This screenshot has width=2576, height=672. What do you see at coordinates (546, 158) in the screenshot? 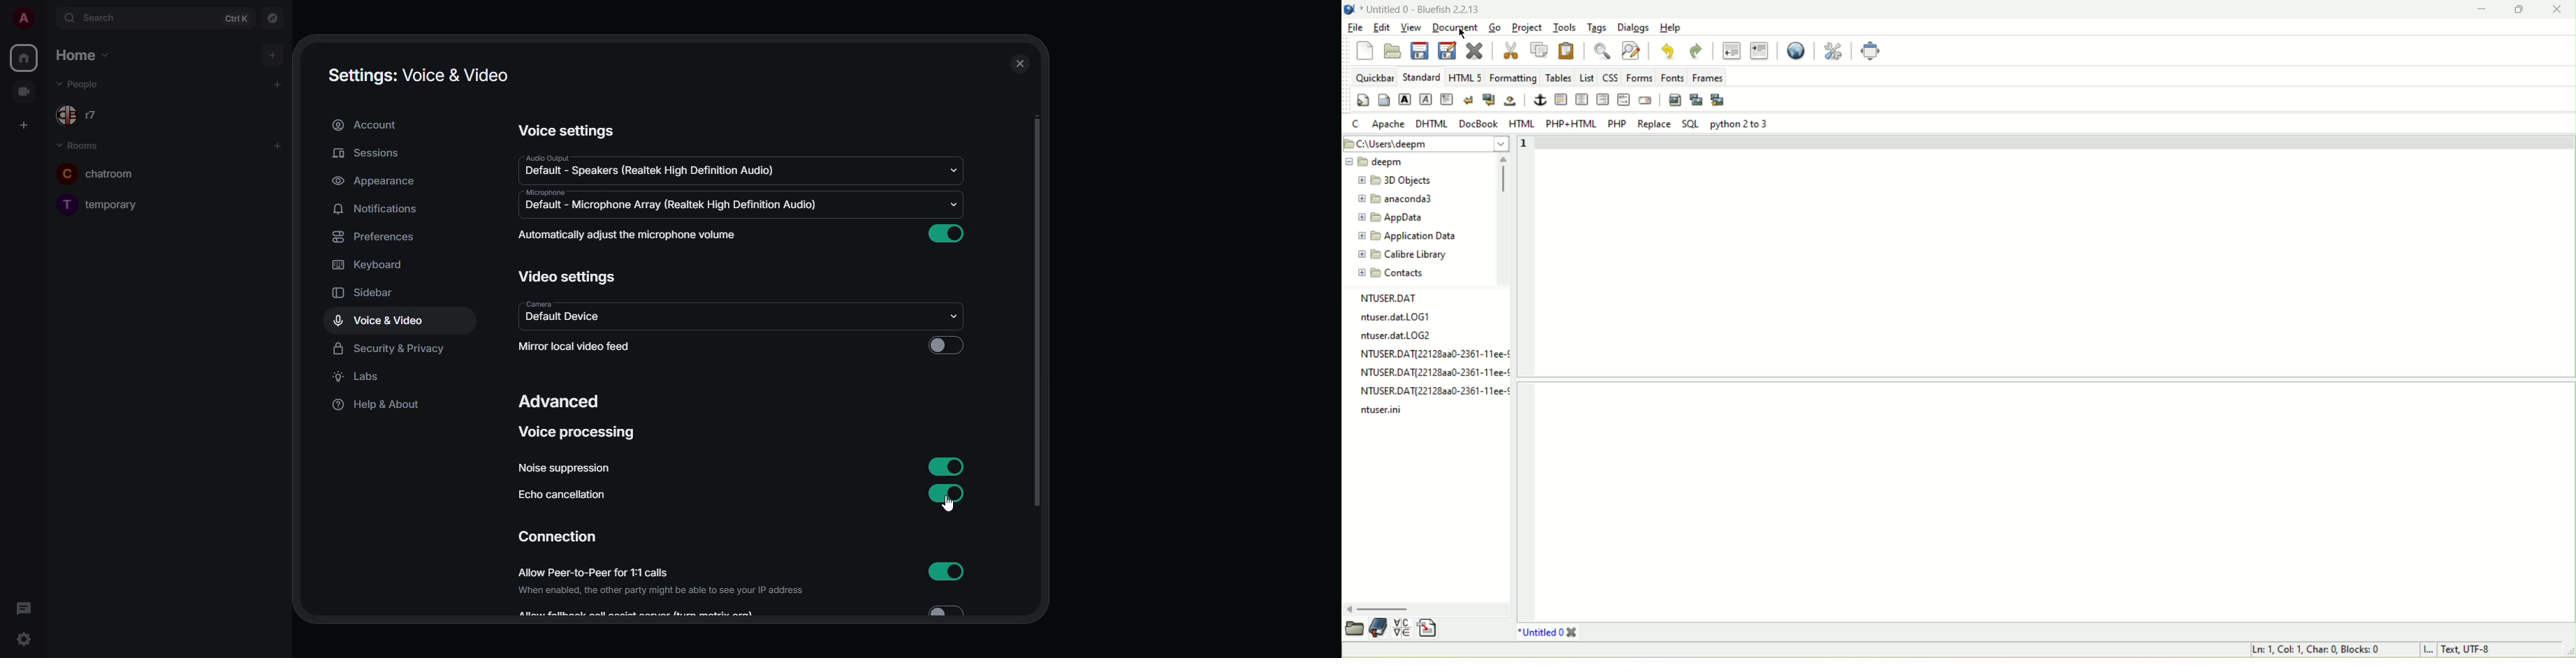
I see `audio output` at bounding box center [546, 158].